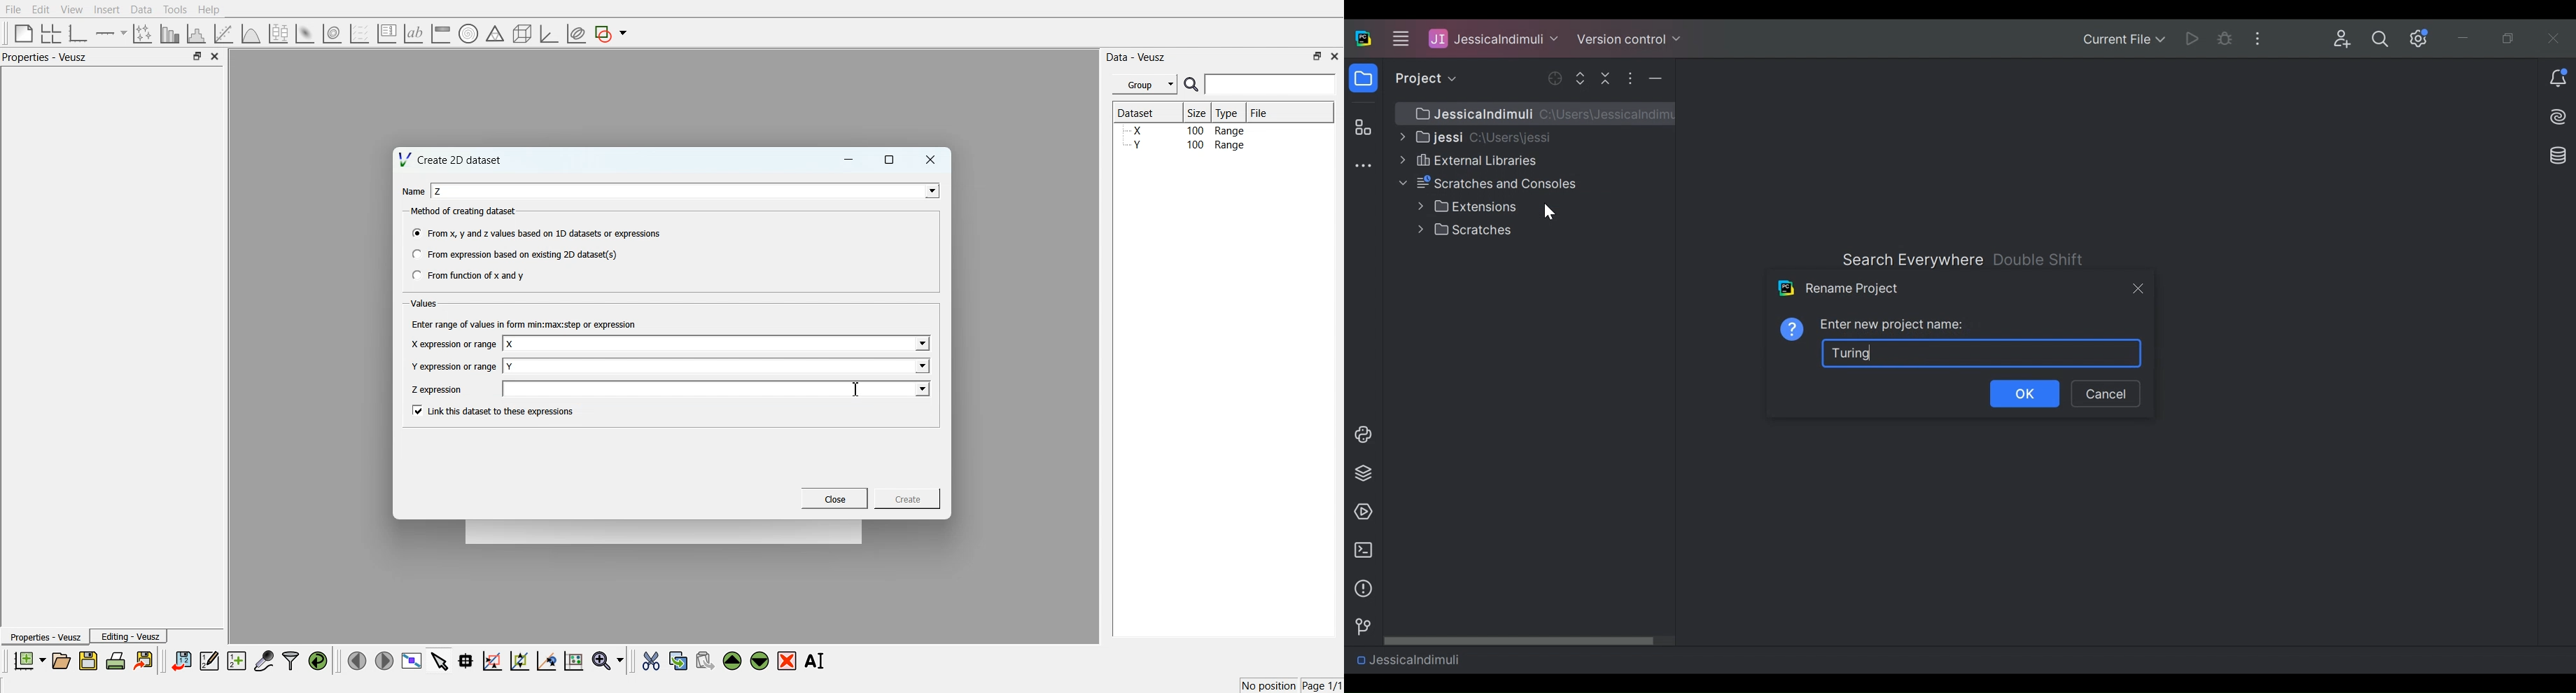  I want to click on Save the document, so click(88, 660).